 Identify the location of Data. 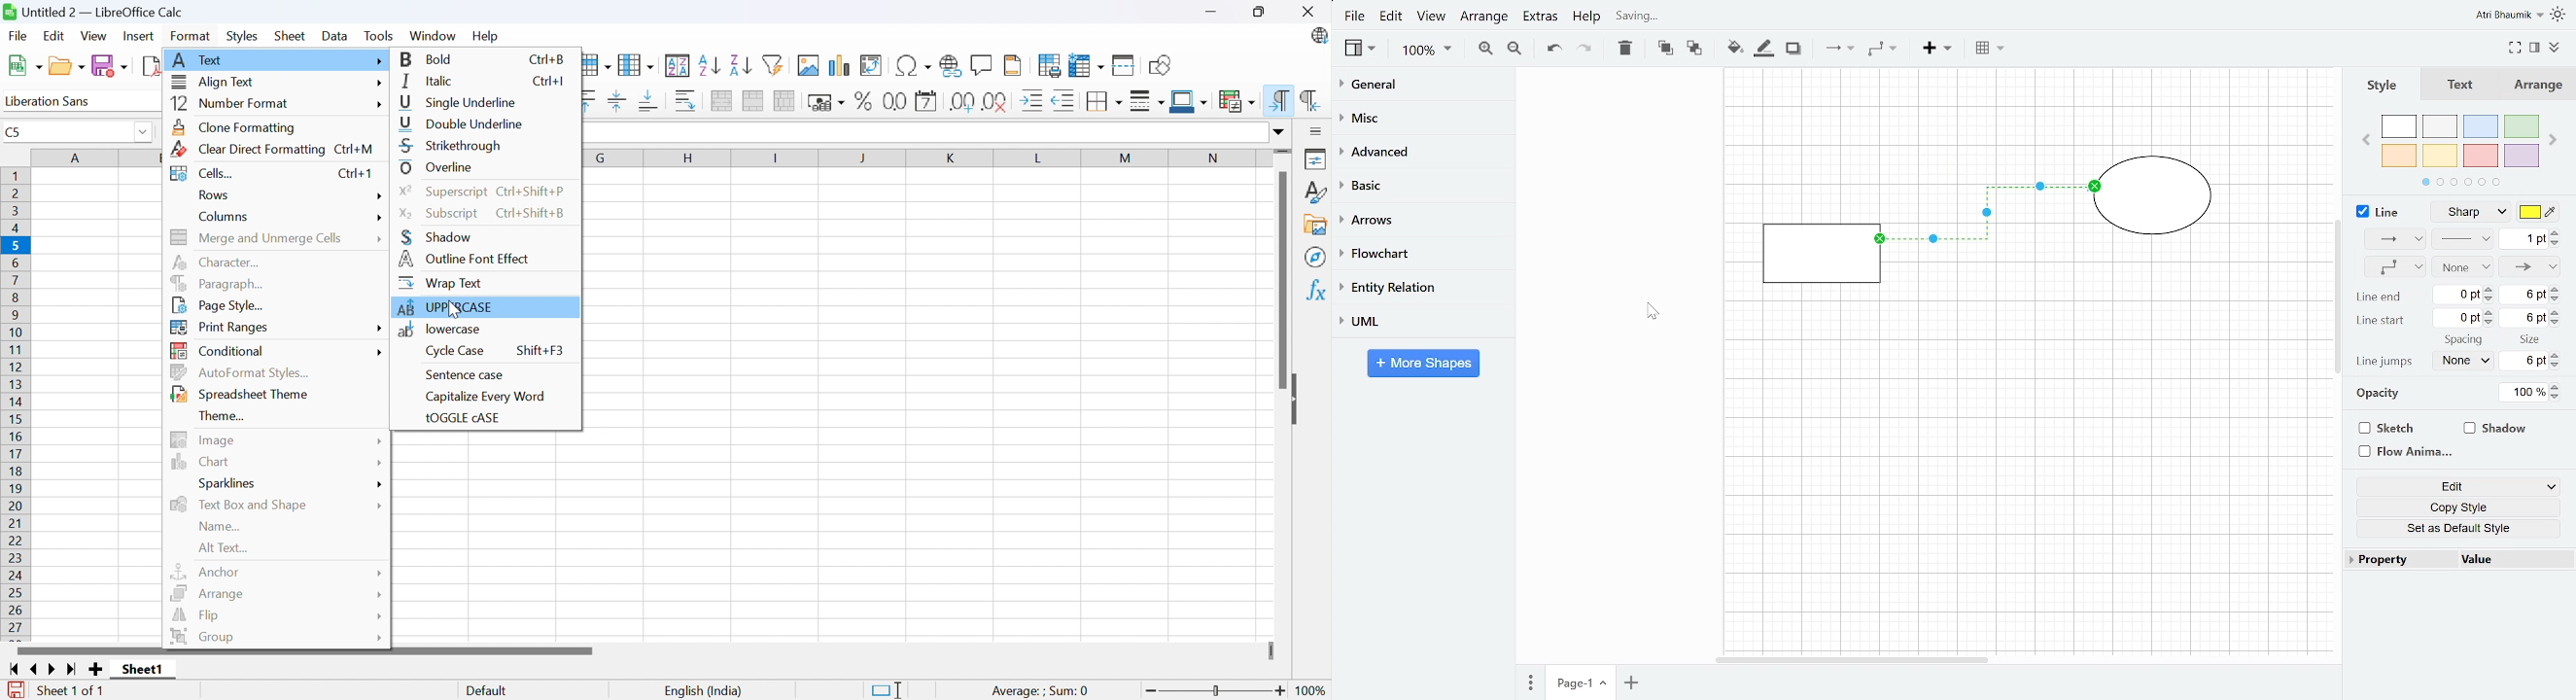
(334, 36).